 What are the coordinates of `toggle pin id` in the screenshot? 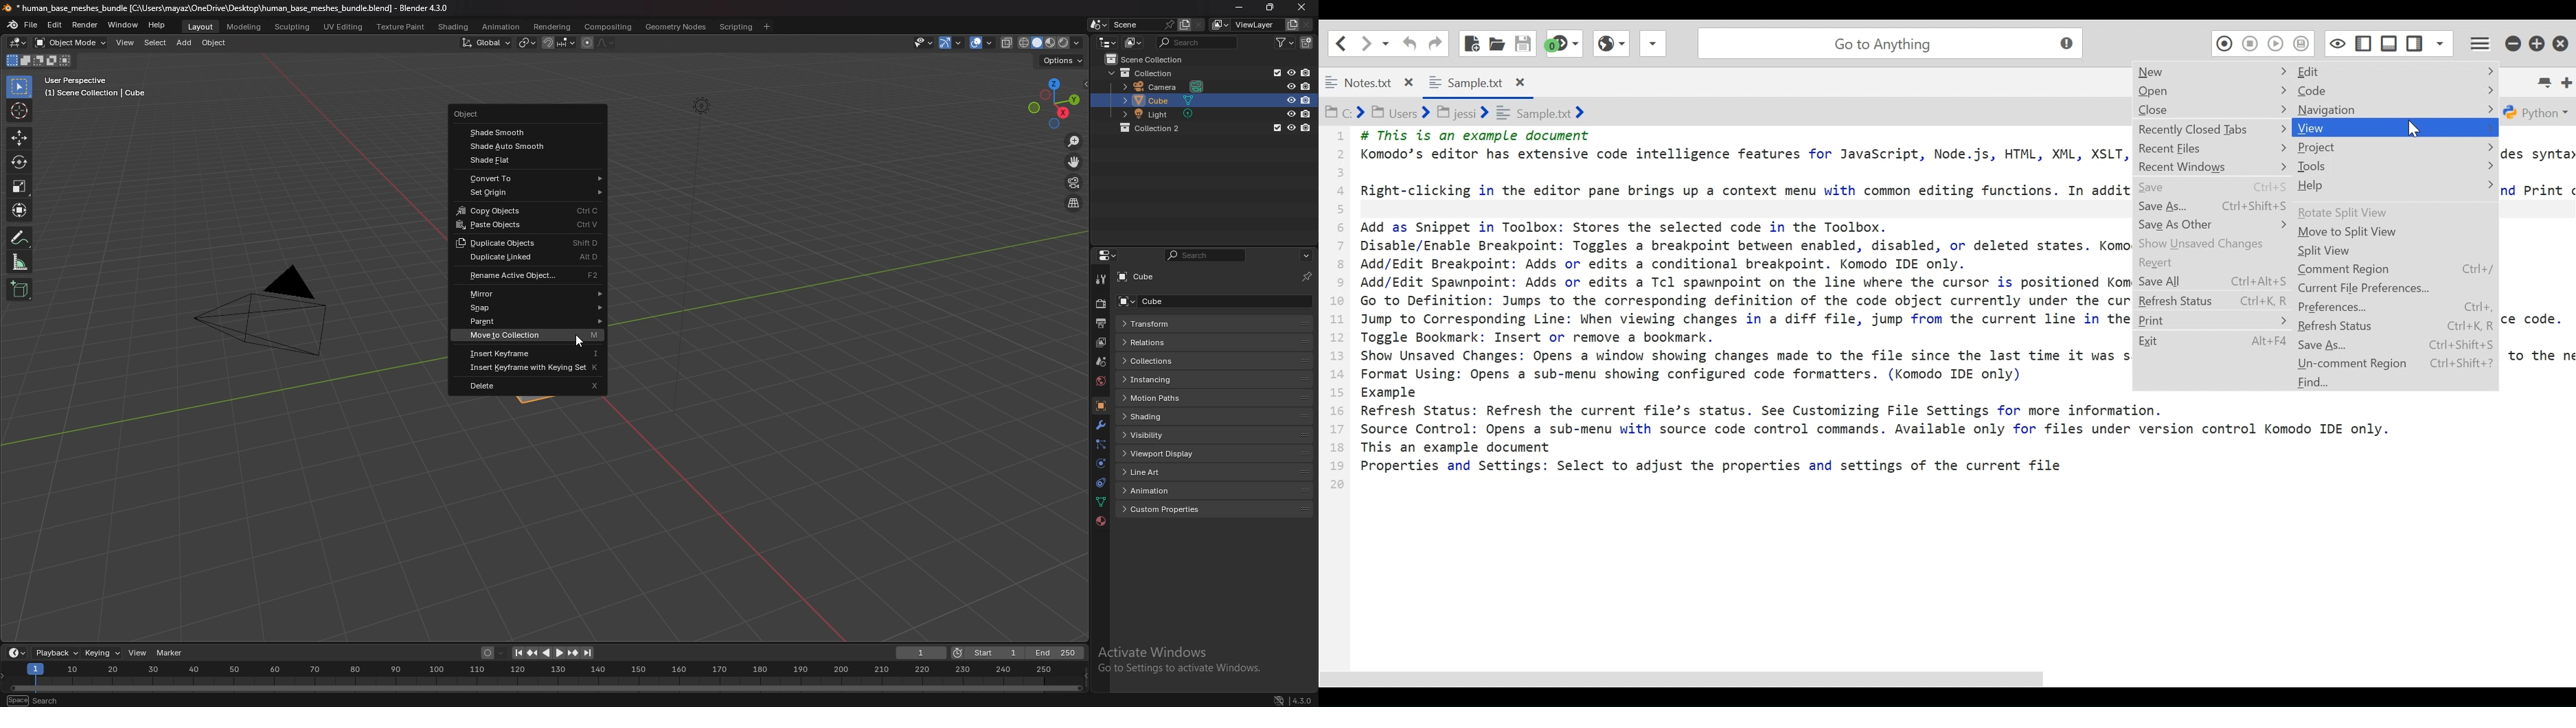 It's located at (1307, 277).